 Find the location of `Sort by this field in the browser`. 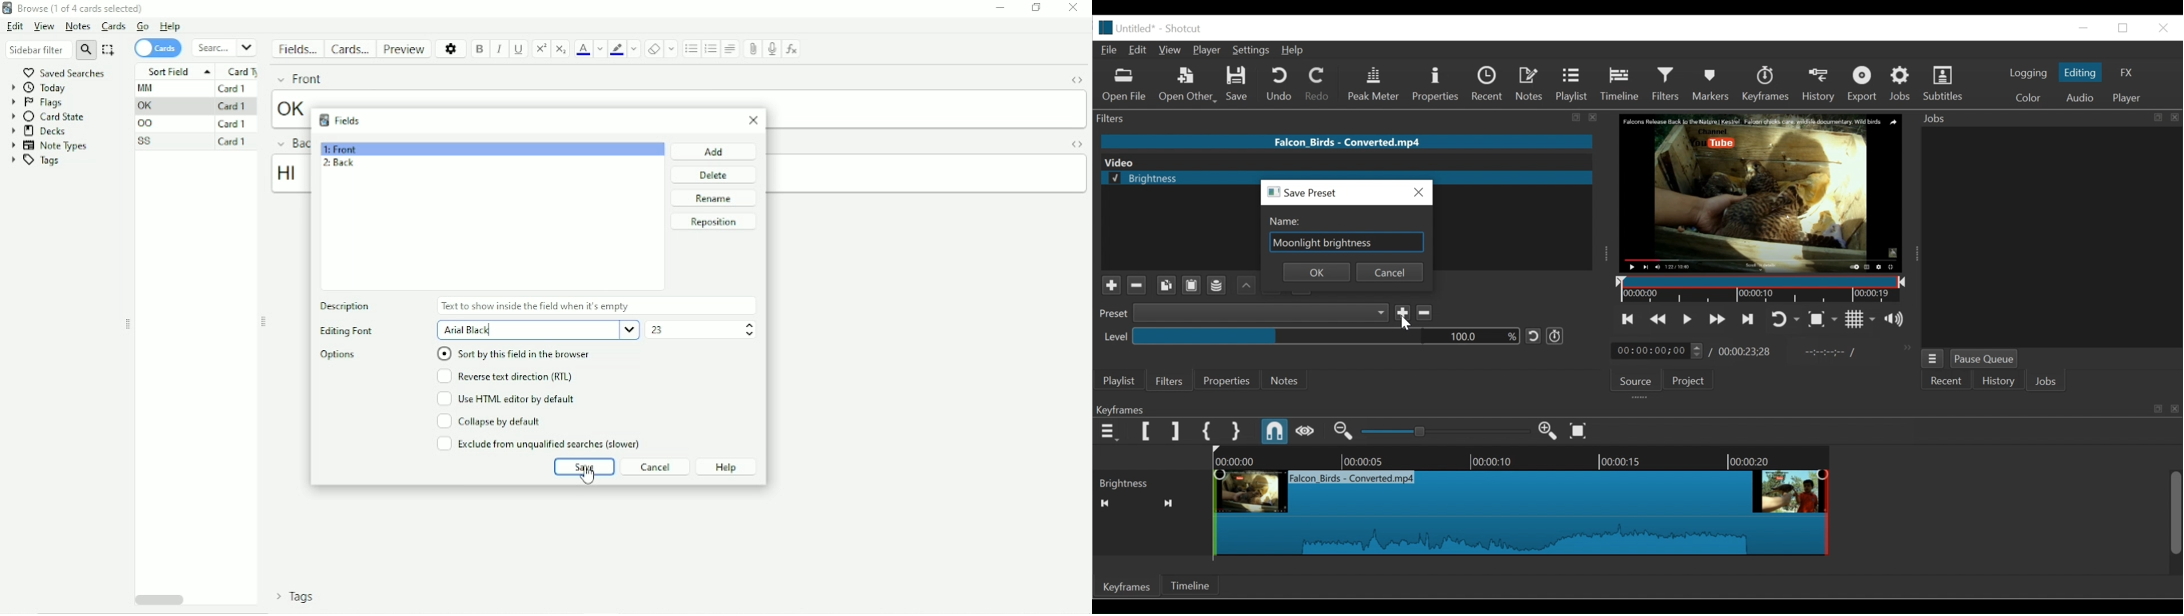

Sort by this field in the browser is located at coordinates (513, 354).